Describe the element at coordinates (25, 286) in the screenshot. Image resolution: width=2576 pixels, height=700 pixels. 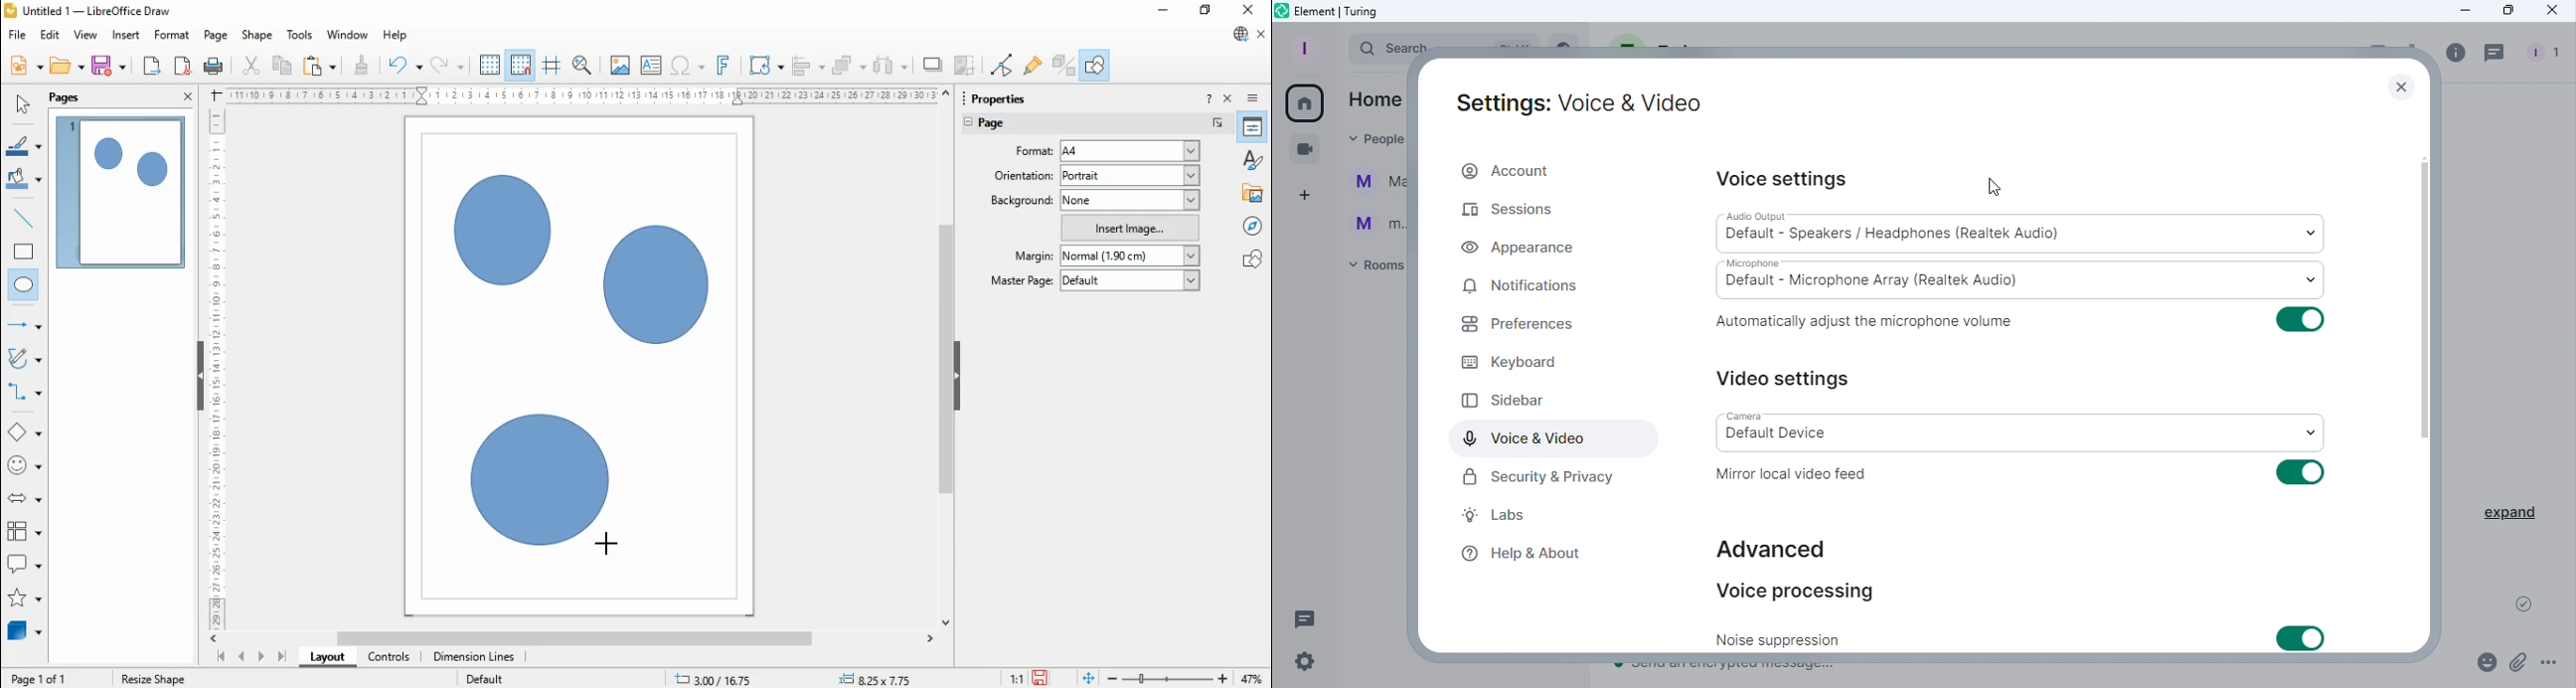
I see `ellipse` at that location.